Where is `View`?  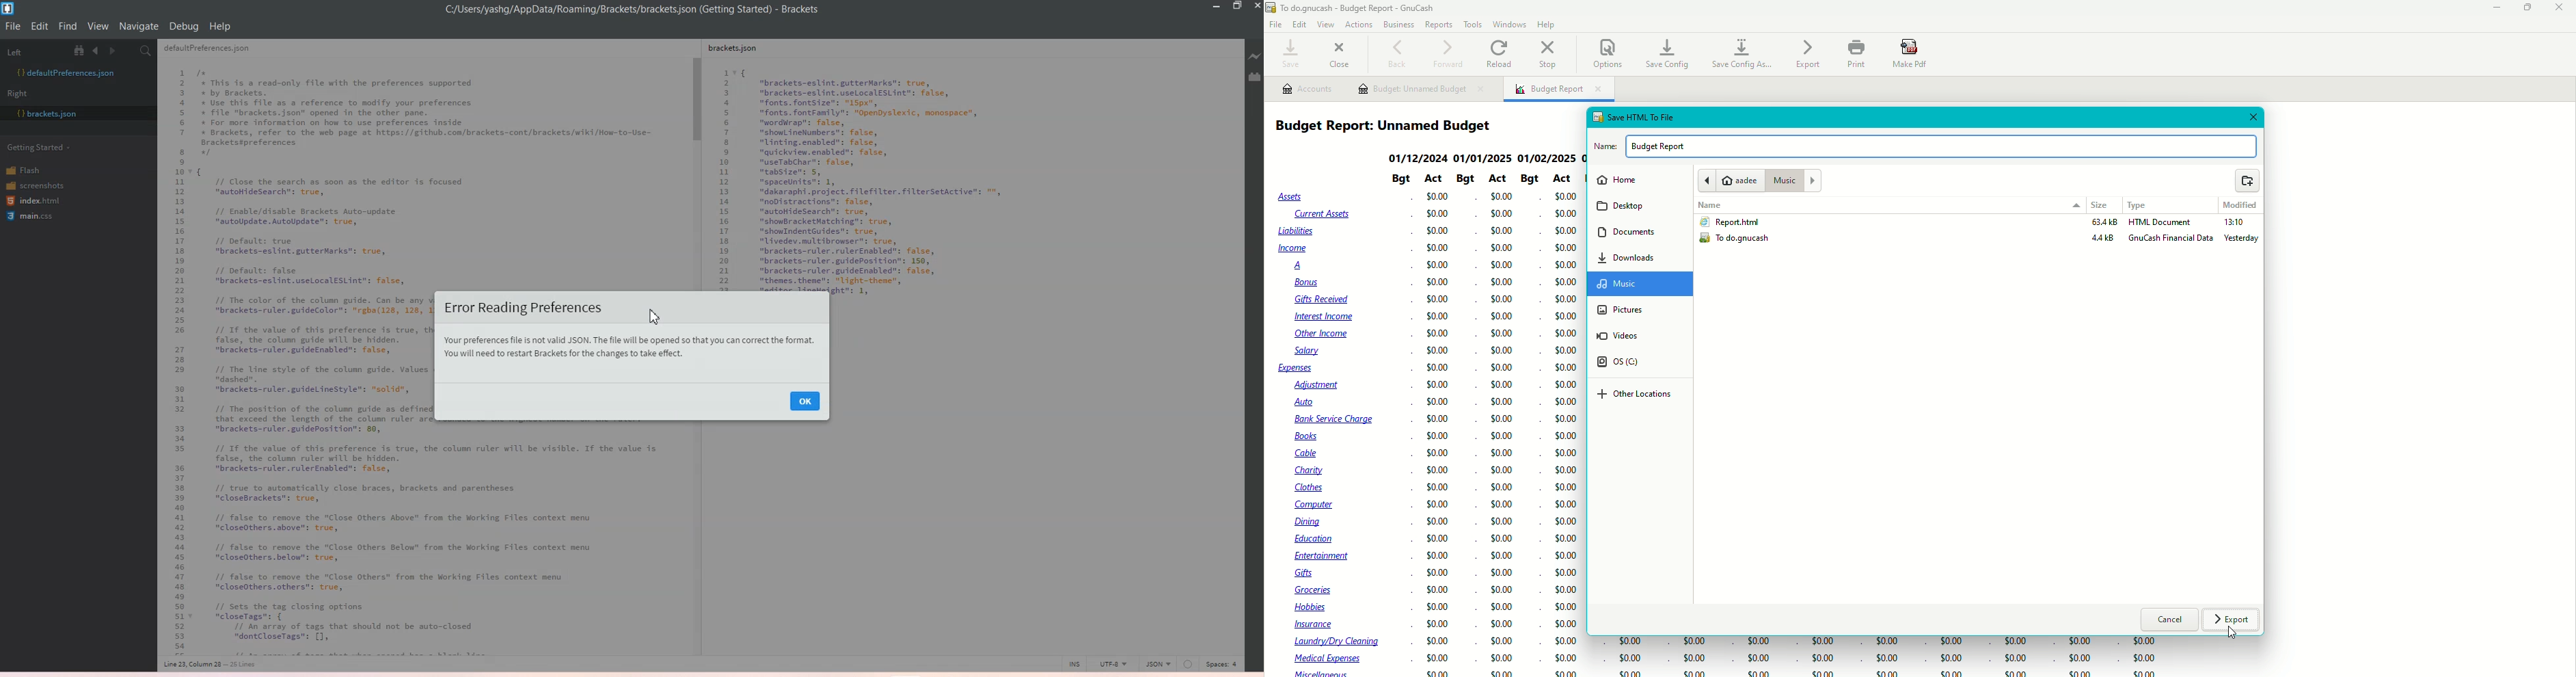
View is located at coordinates (1325, 25).